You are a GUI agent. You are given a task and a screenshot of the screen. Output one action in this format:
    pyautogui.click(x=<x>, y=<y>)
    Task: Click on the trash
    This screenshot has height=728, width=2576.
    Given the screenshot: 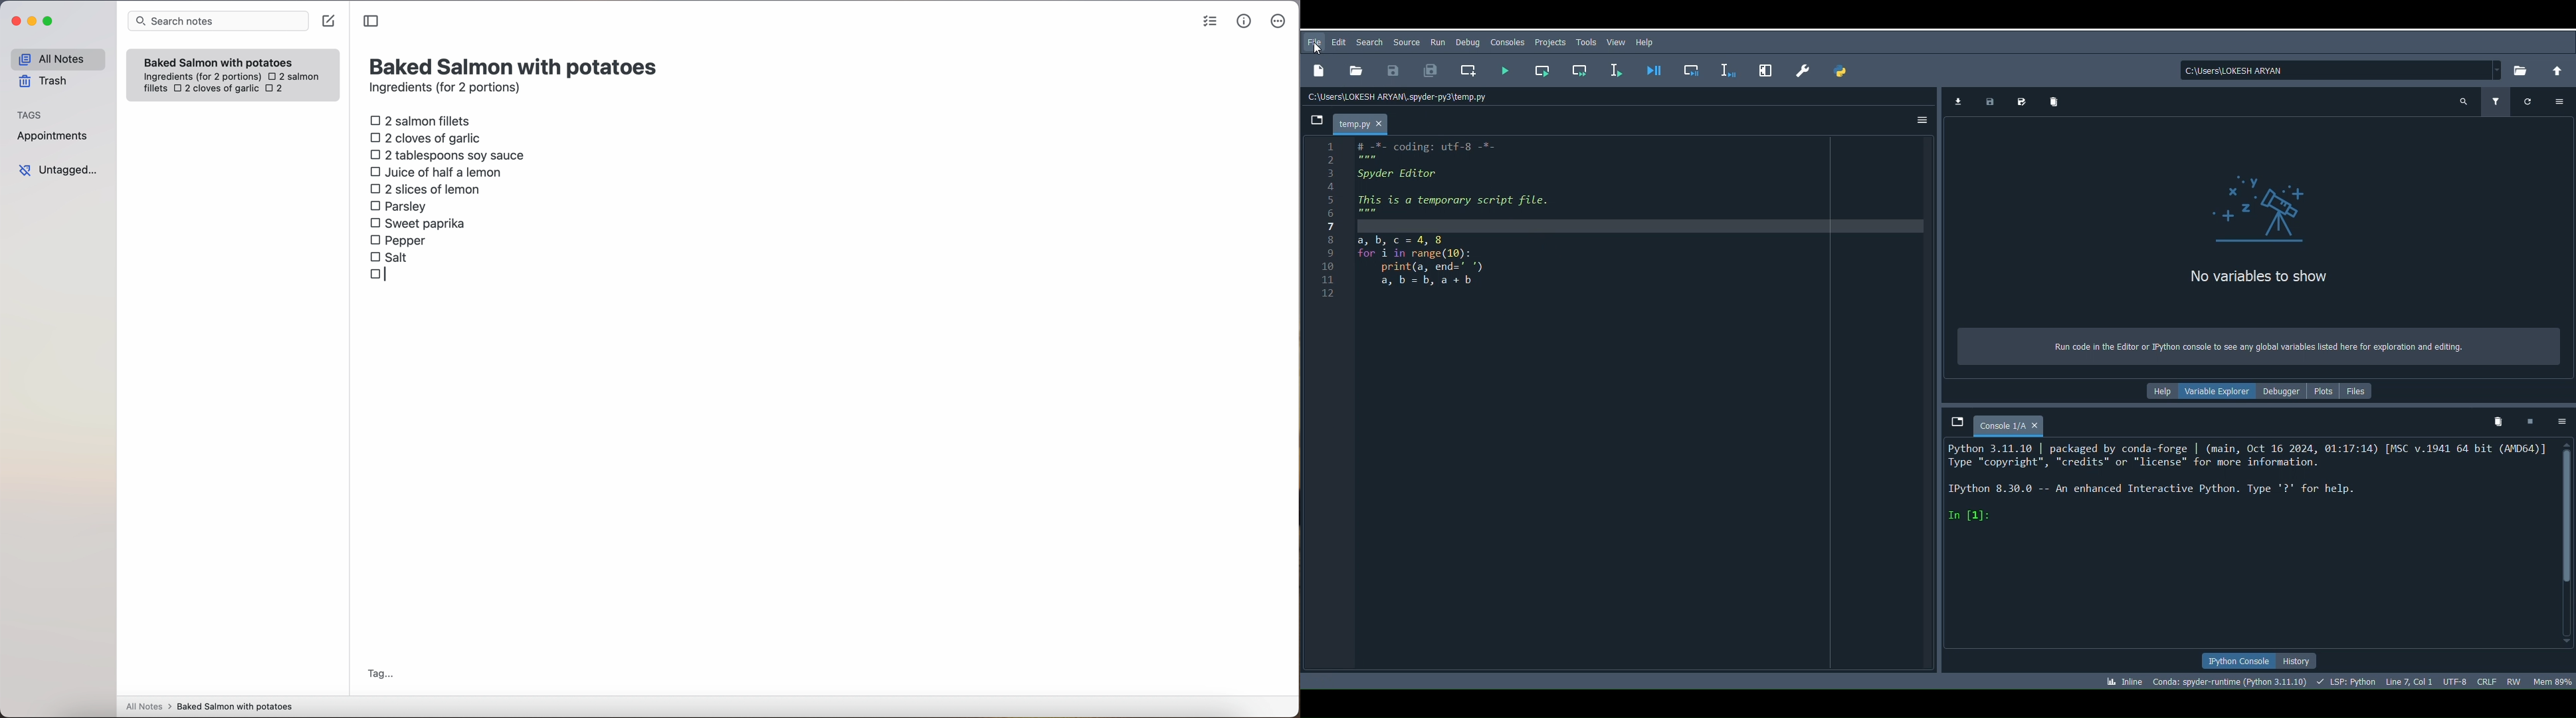 What is the action you would take?
    pyautogui.click(x=46, y=82)
    